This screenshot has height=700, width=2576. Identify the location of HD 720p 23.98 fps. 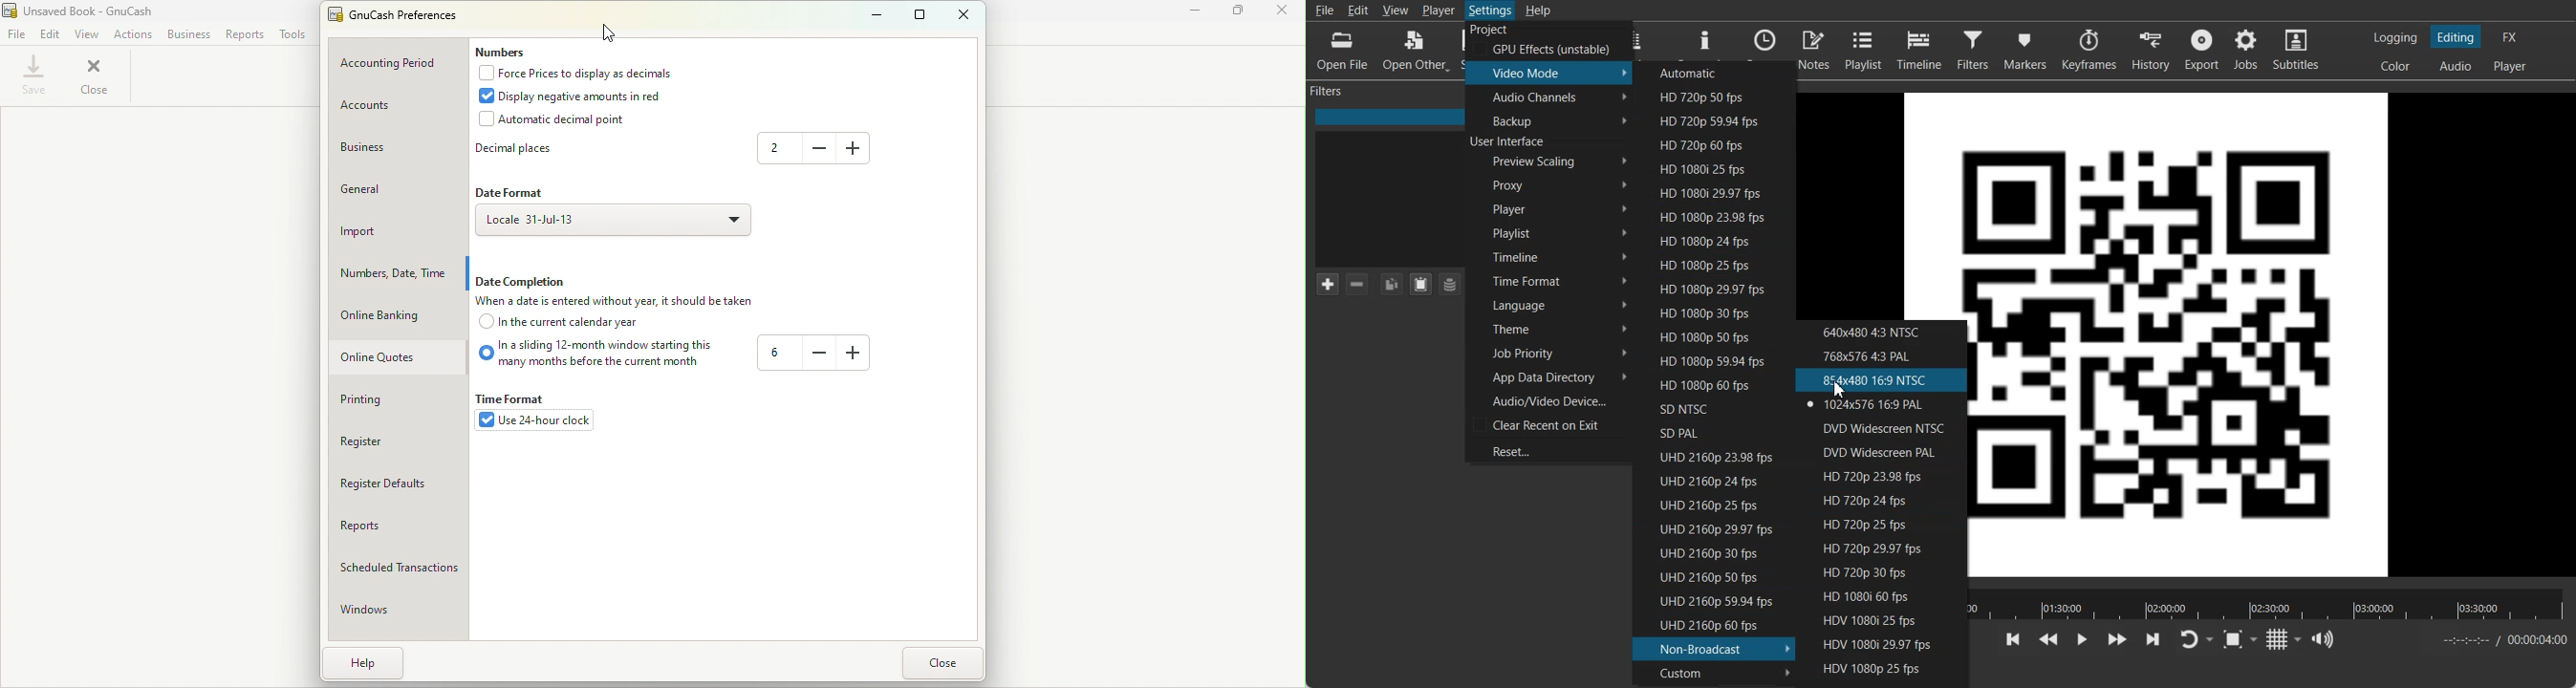
(1887, 476).